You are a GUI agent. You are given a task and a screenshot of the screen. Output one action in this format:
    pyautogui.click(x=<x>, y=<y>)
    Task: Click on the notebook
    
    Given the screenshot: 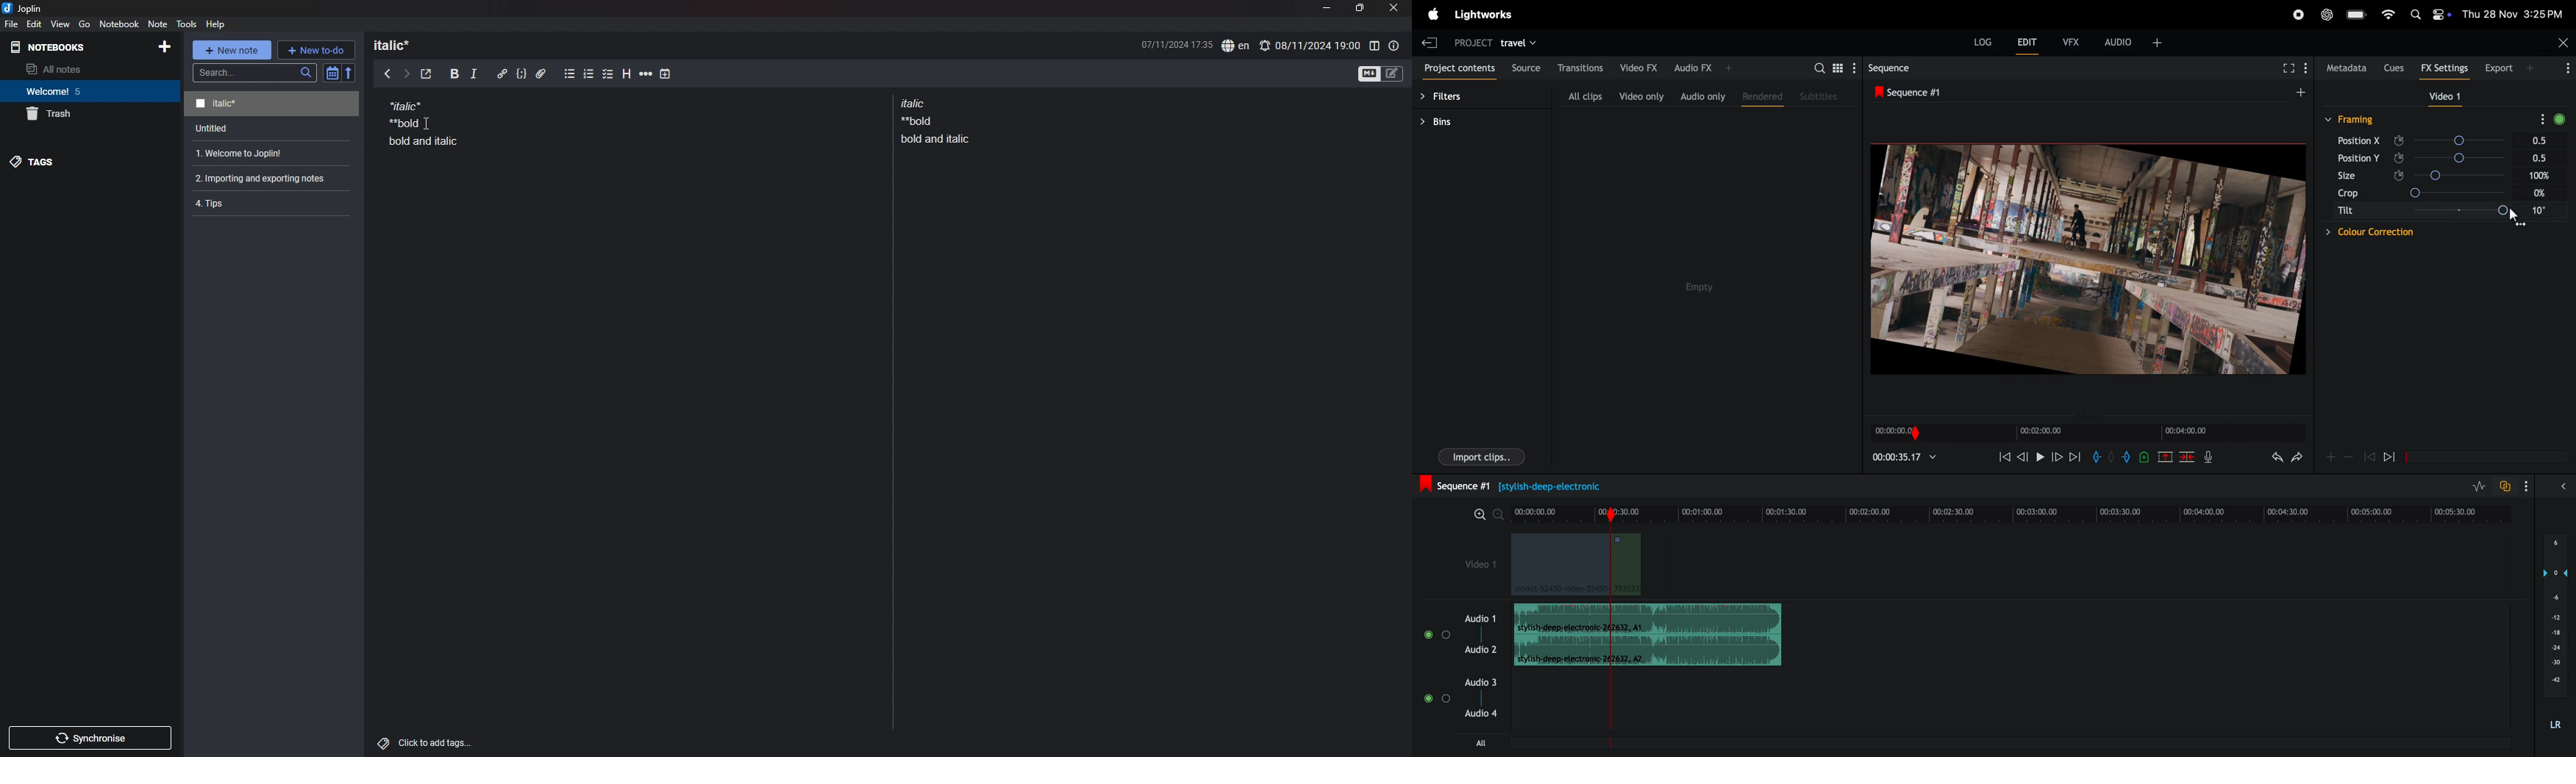 What is the action you would take?
    pyautogui.click(x=88, y=91)
    